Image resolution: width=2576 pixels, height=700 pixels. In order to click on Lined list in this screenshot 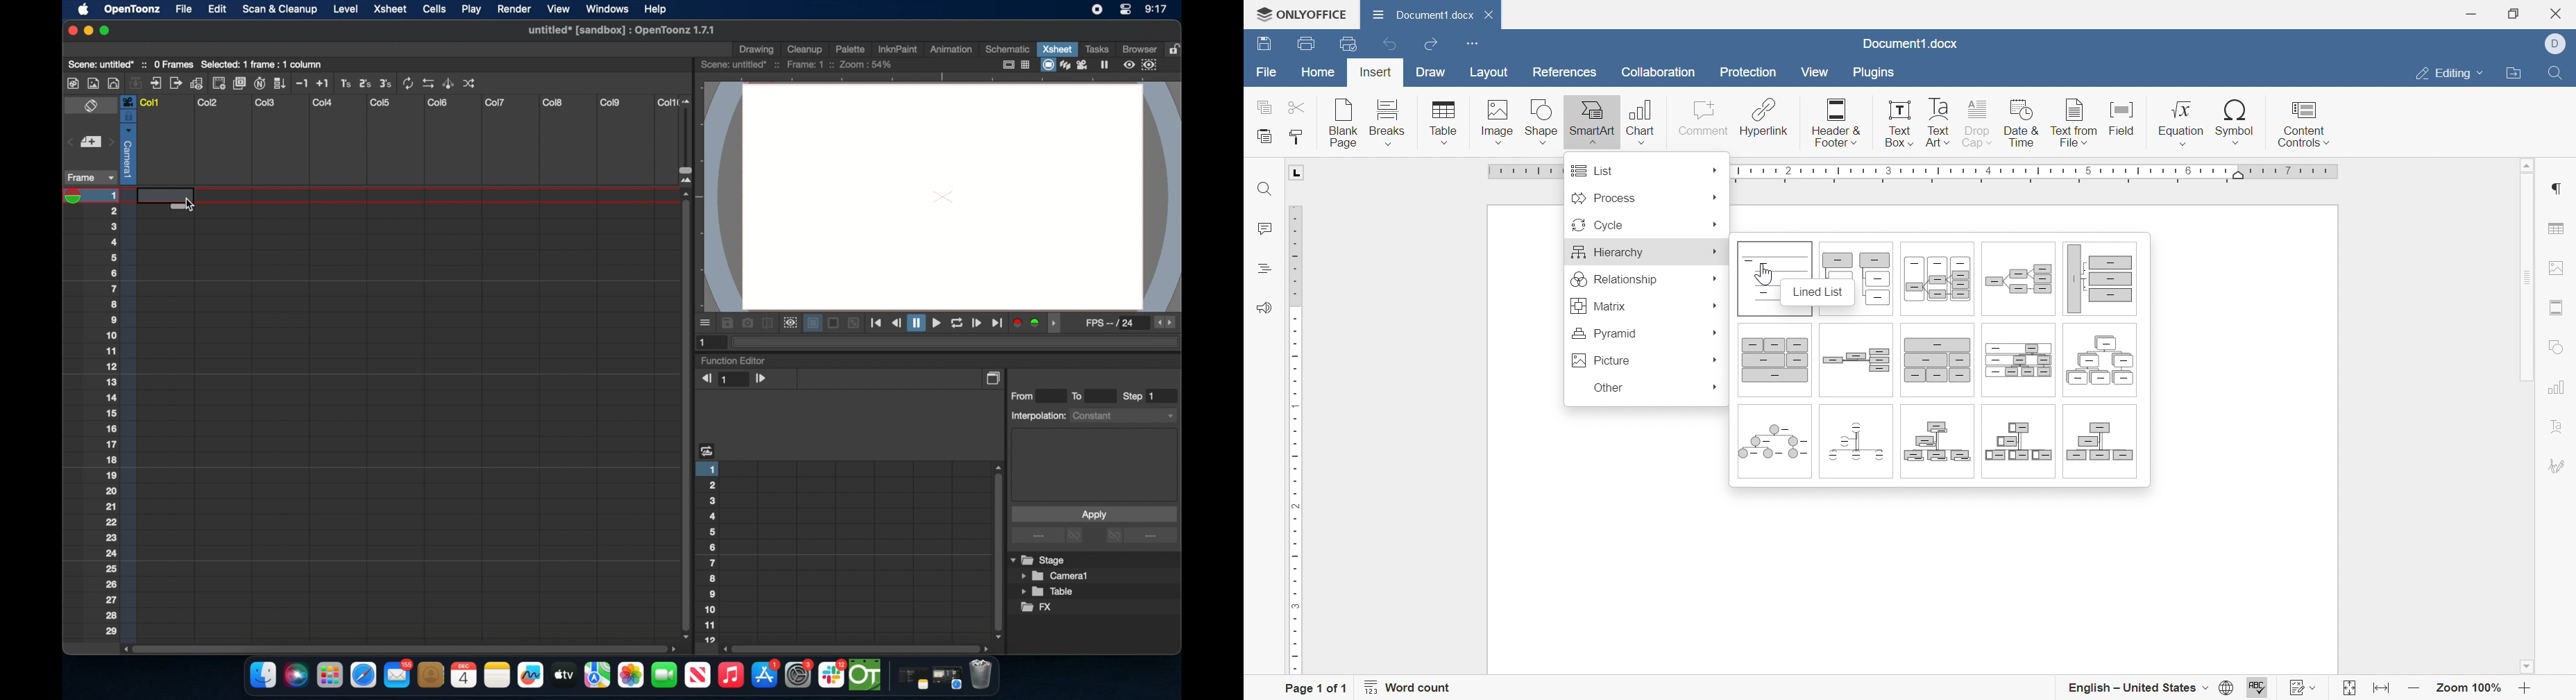, I will do `click(1819, 292)`.